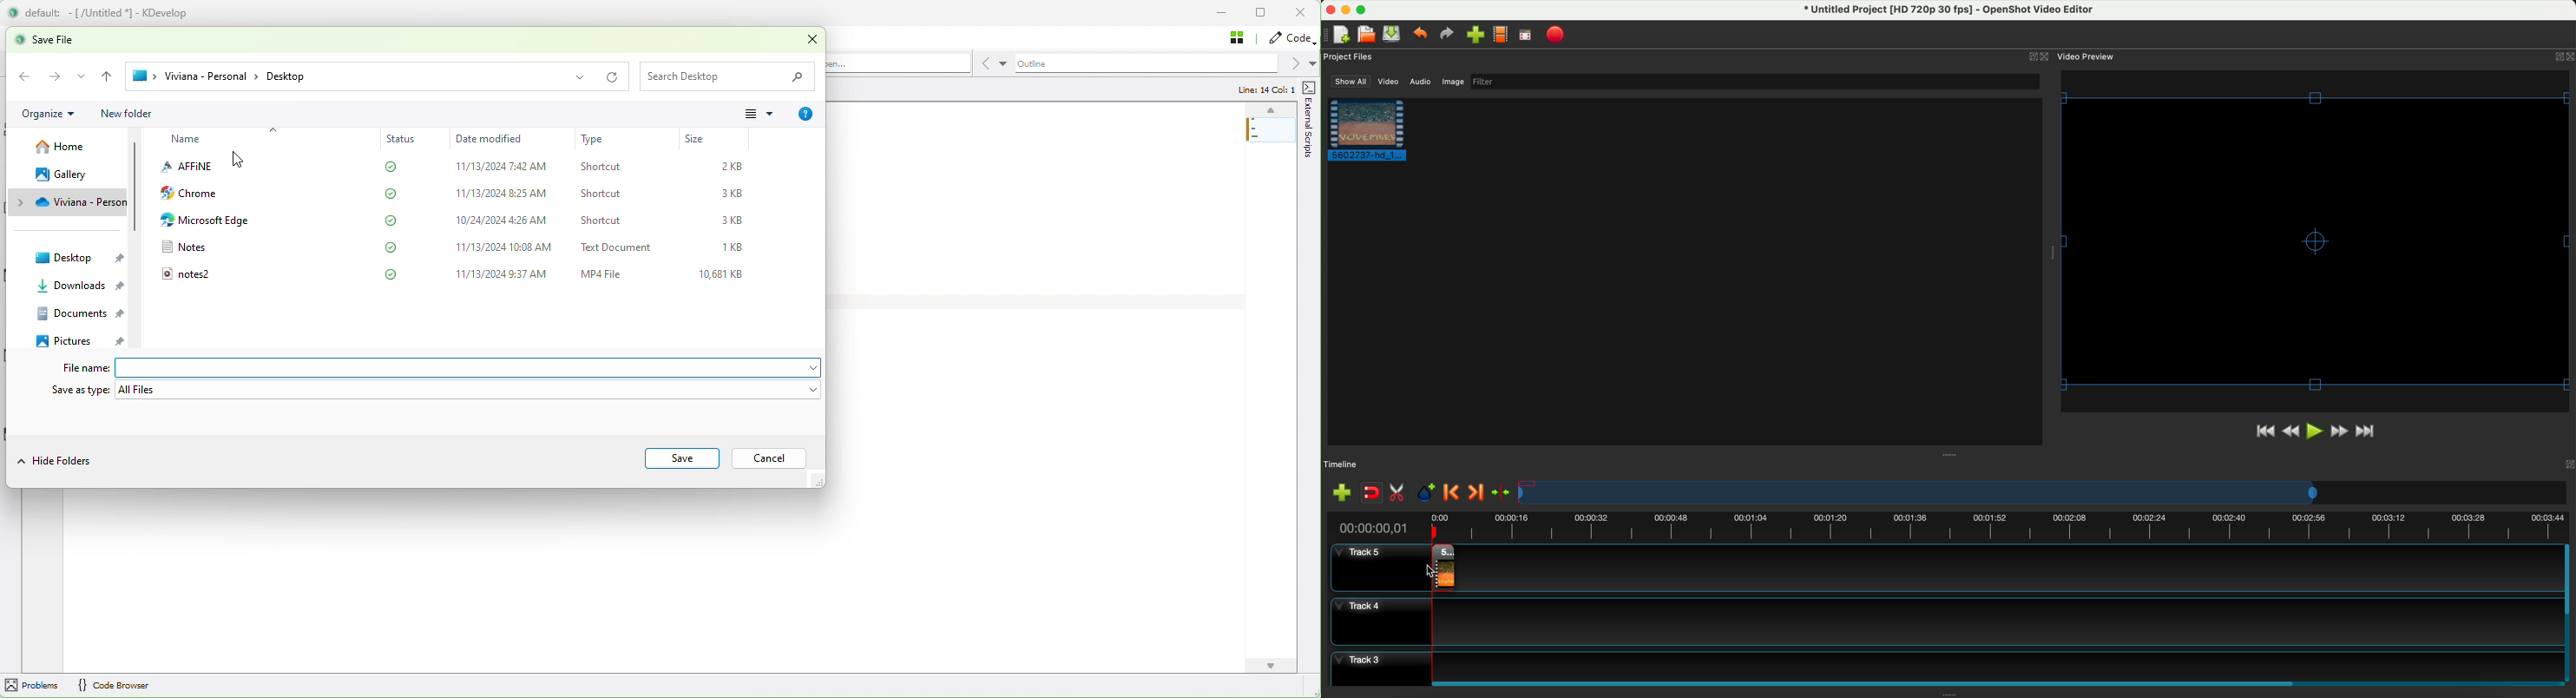 The image size is (2576, 700). Describe the element at coordinates (735, 194) in the screenshot. I see `3KB` at that location.